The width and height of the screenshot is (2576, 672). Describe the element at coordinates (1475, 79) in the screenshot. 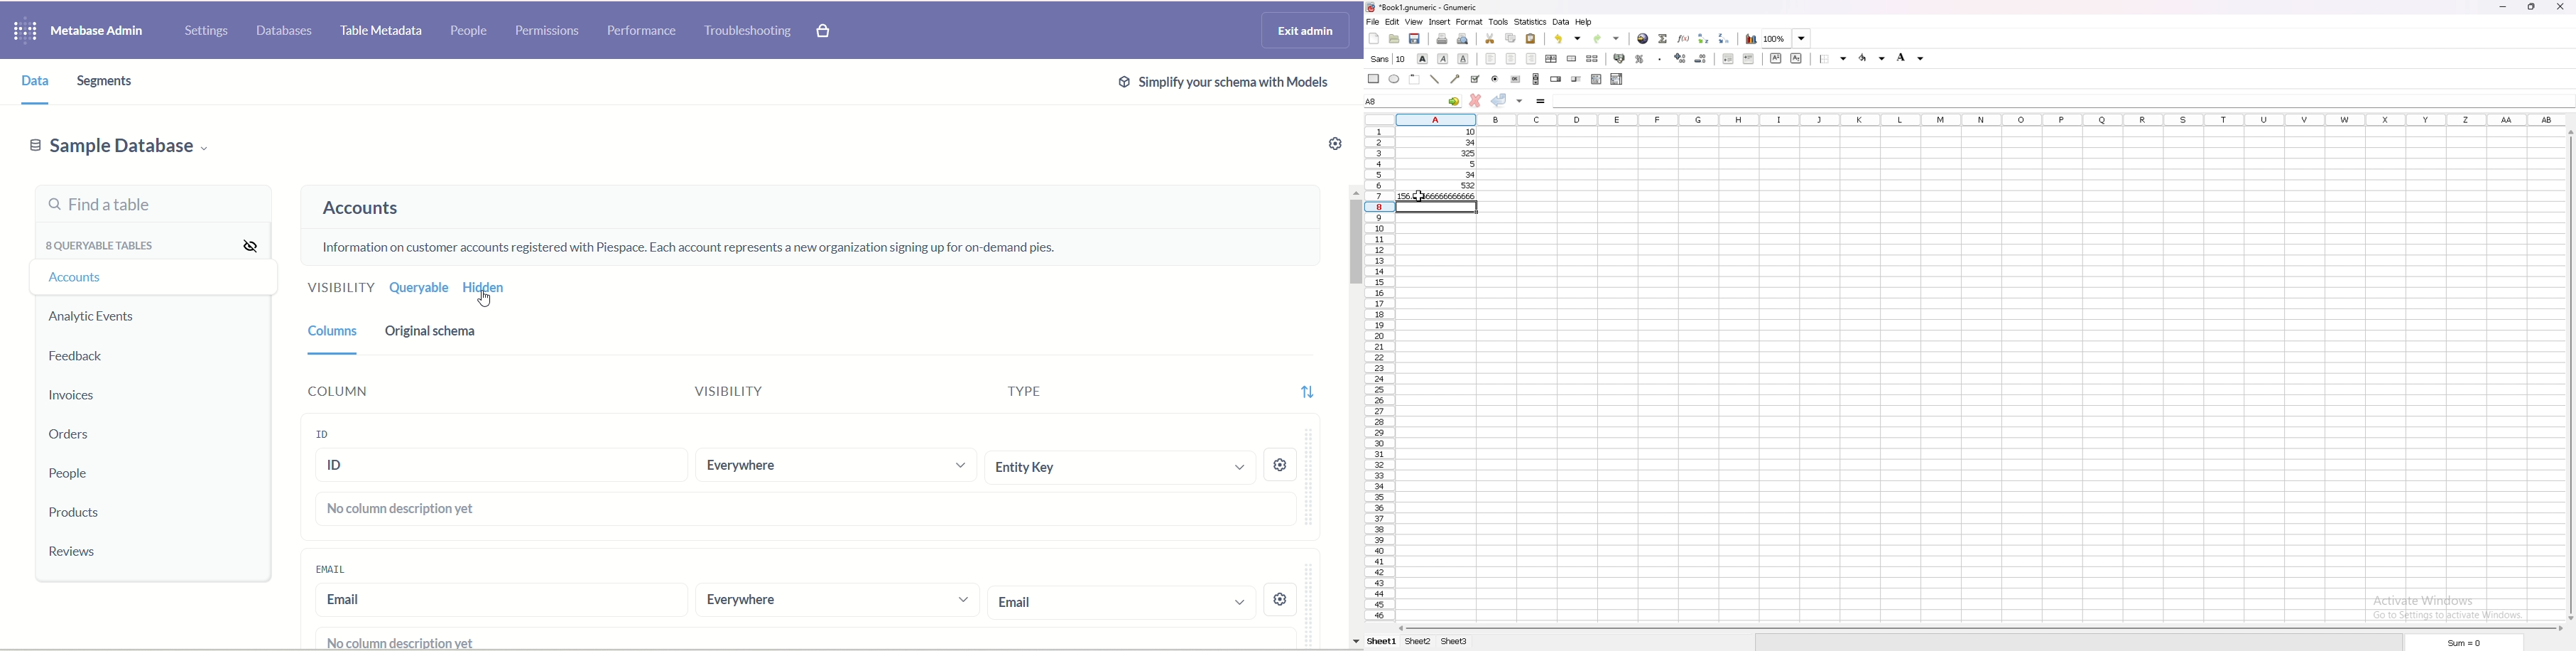

I see `tickbox` at that location.